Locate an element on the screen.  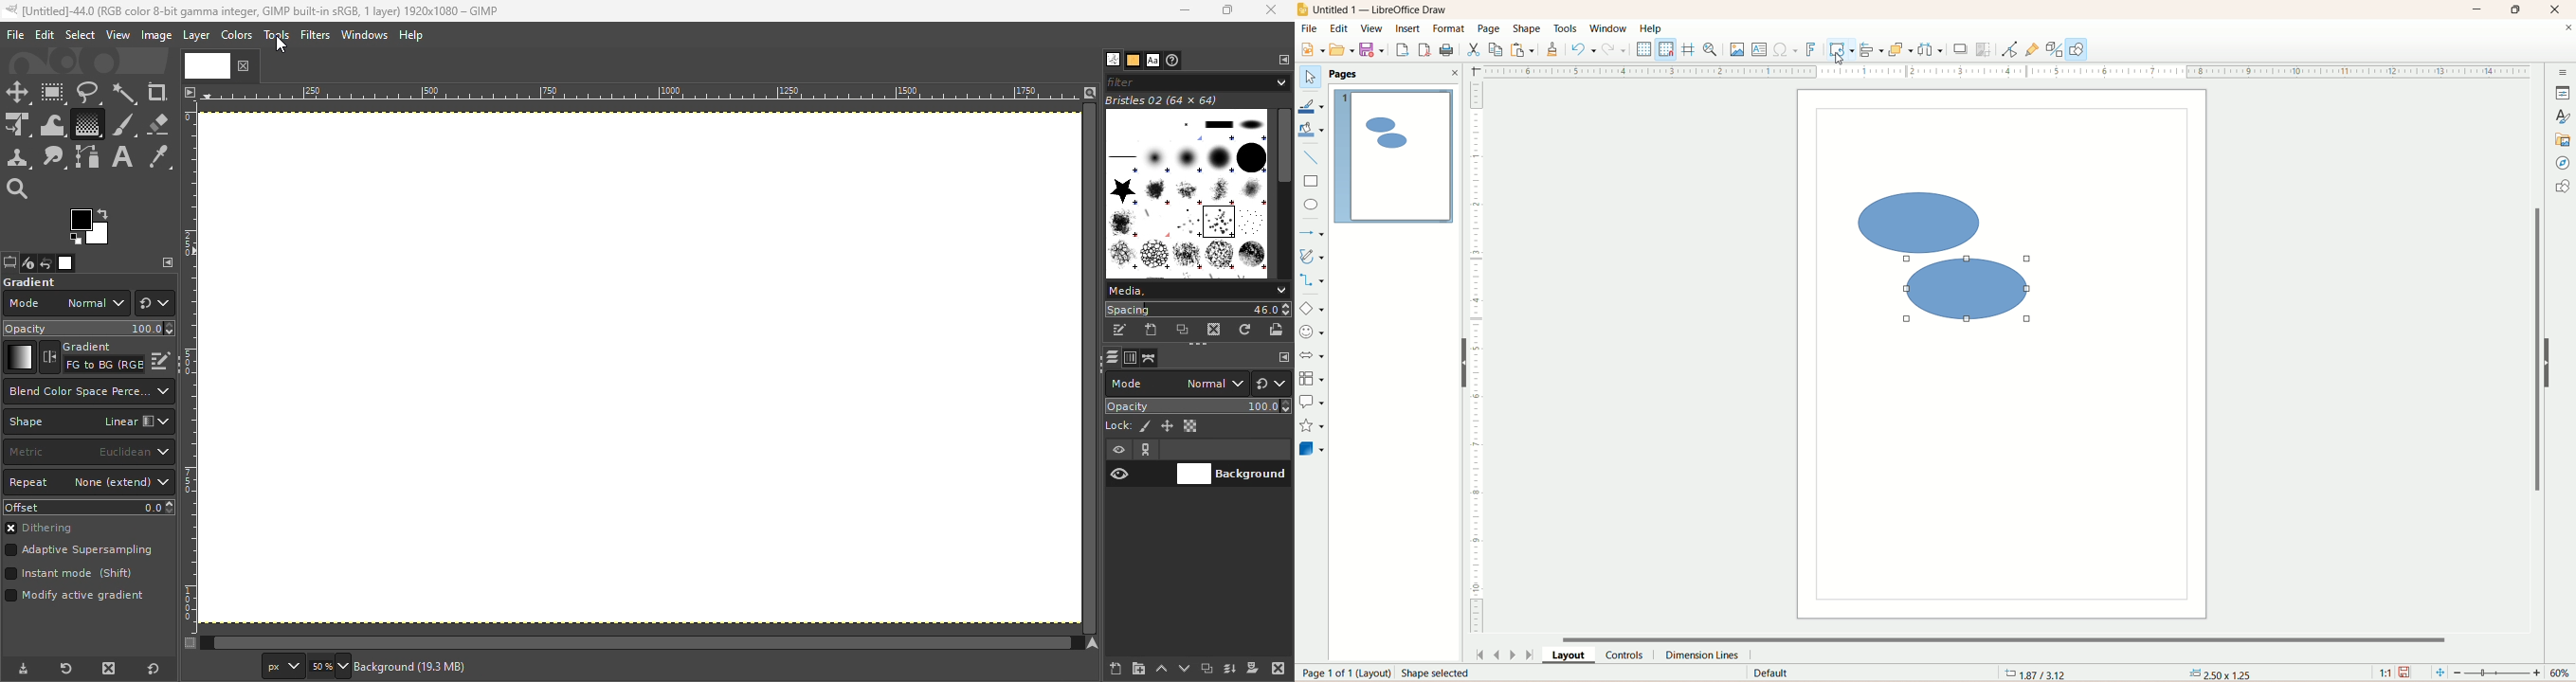
Filters is located at coordinates (316, 35).